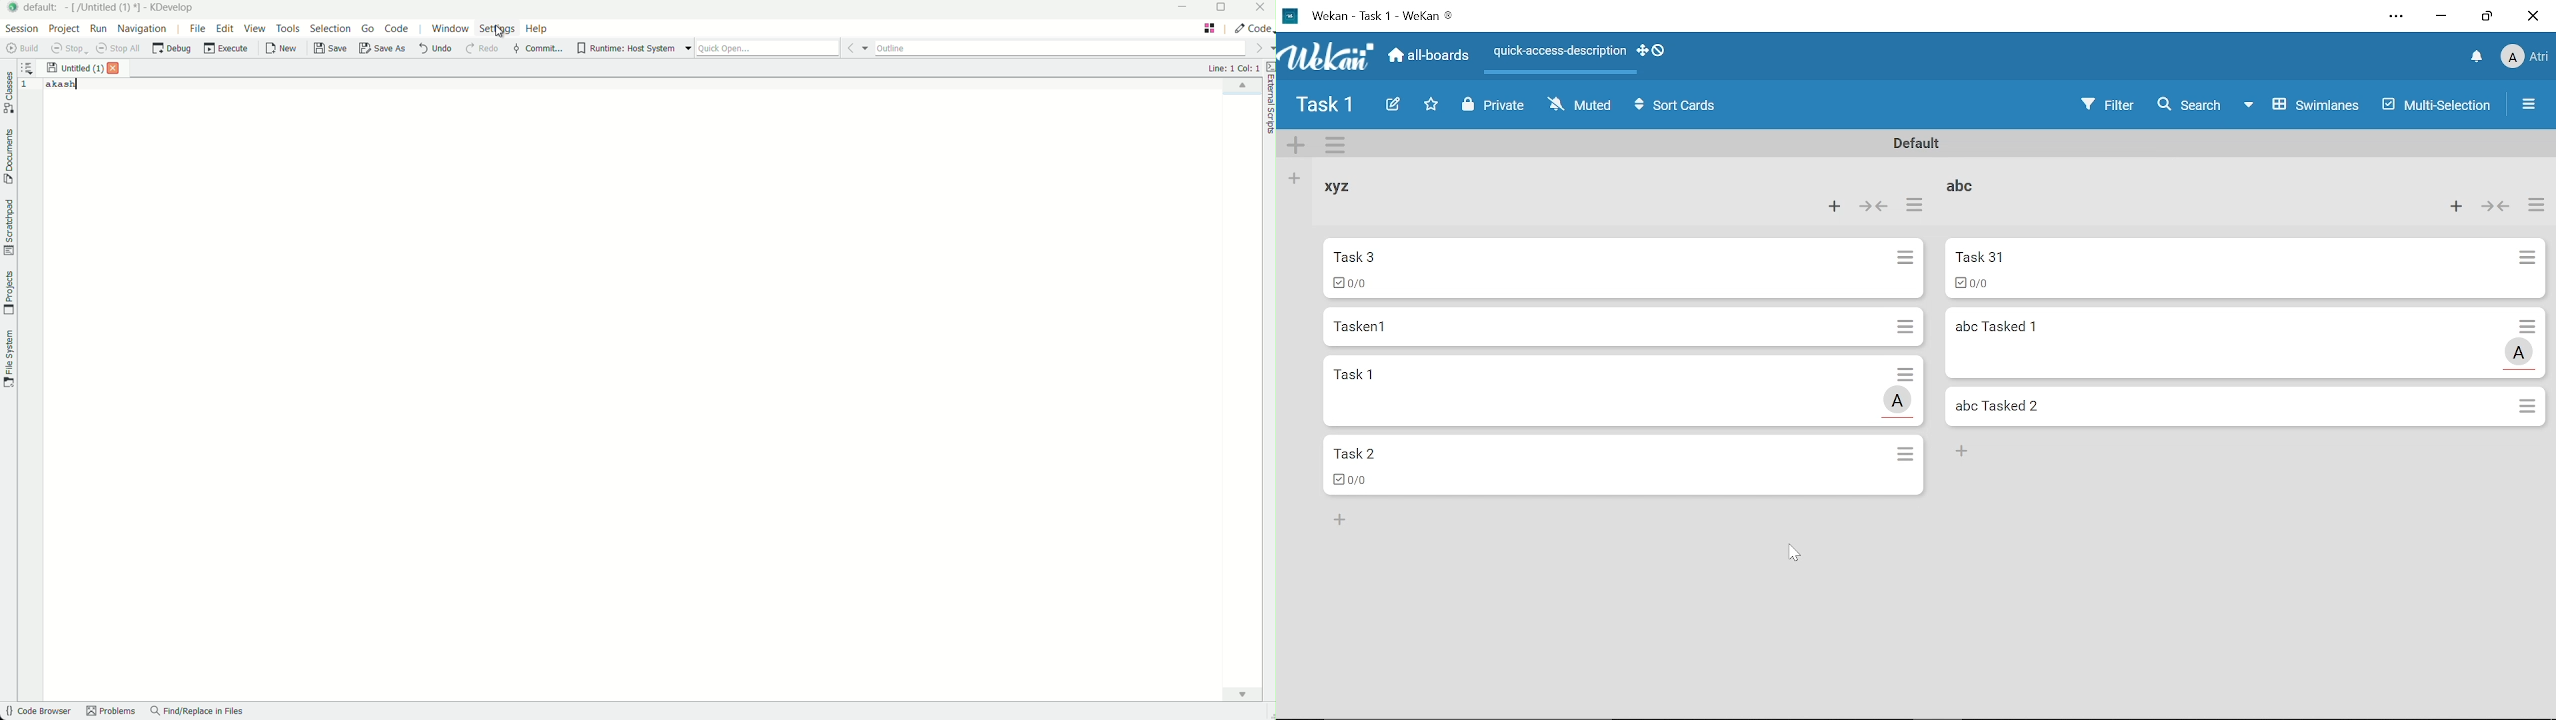  Describe the element at coordinates (1581, 104) in the screenshot. I see `Muted` at that location.